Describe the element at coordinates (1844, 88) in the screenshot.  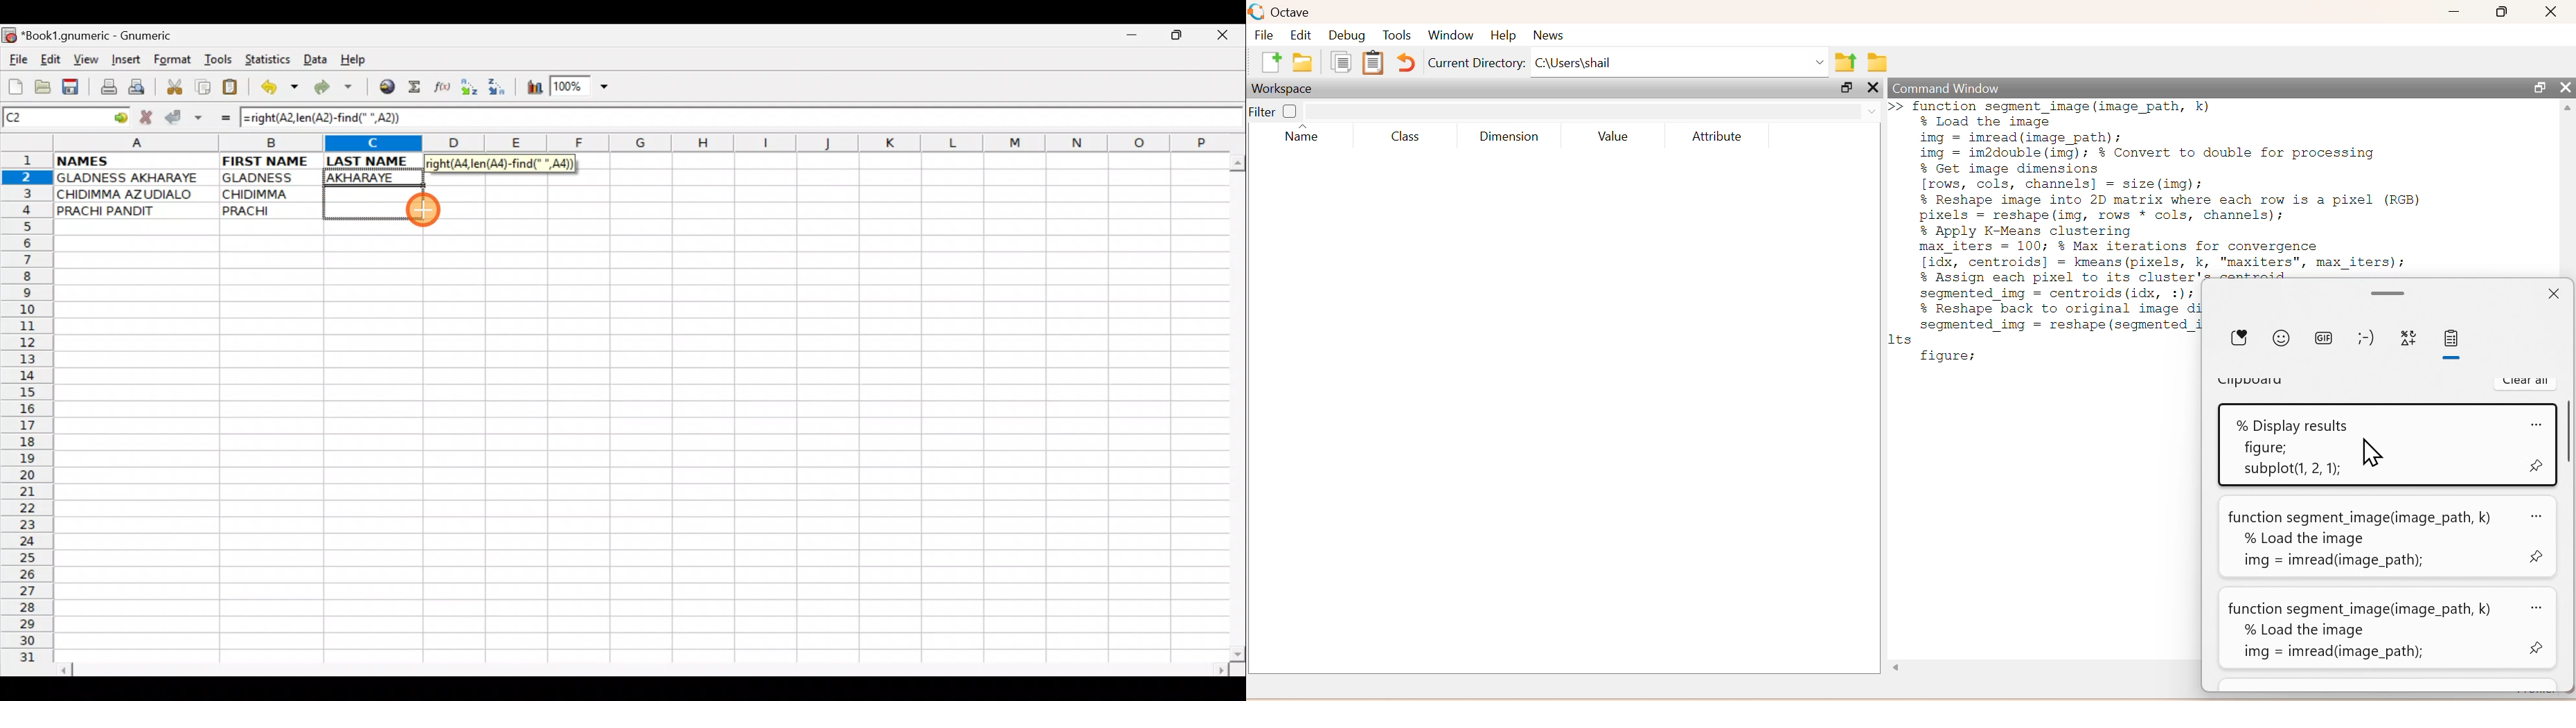
I see `Maximize` at that location.